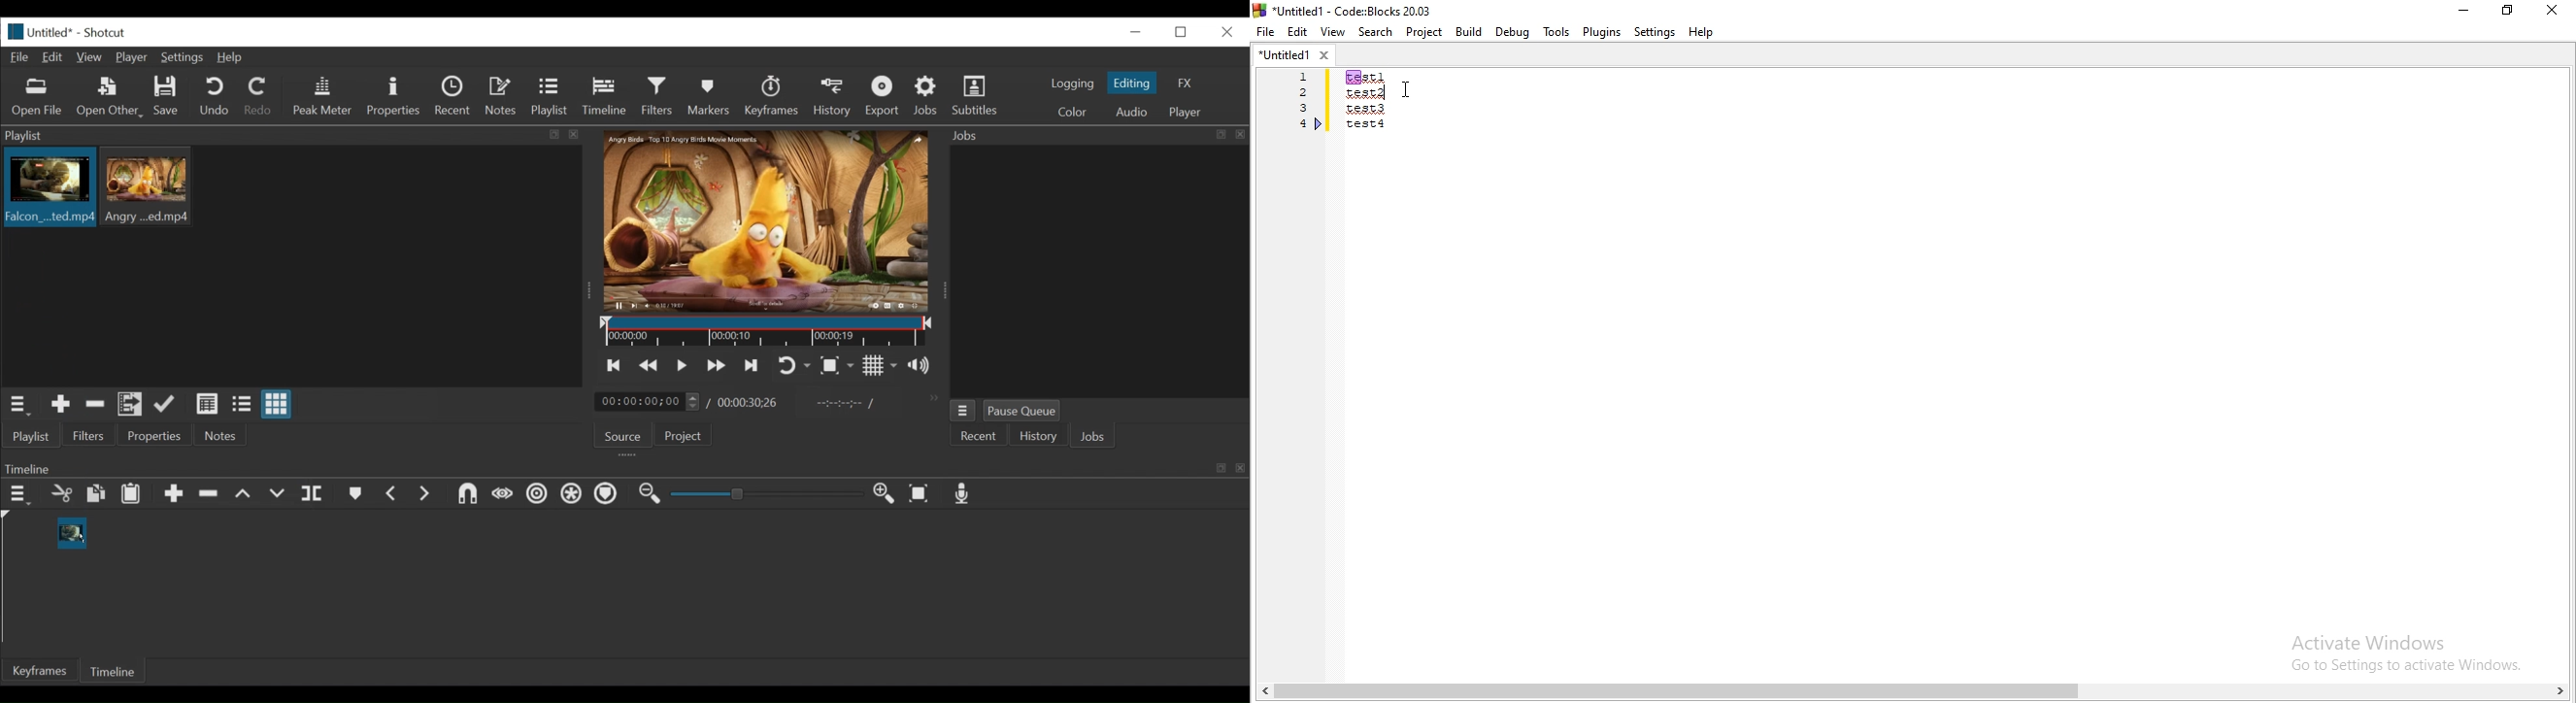  What do you see at coordinates (1406, 89) in the screenshot?
I see `cursor` at bounding box center [1406, 89].